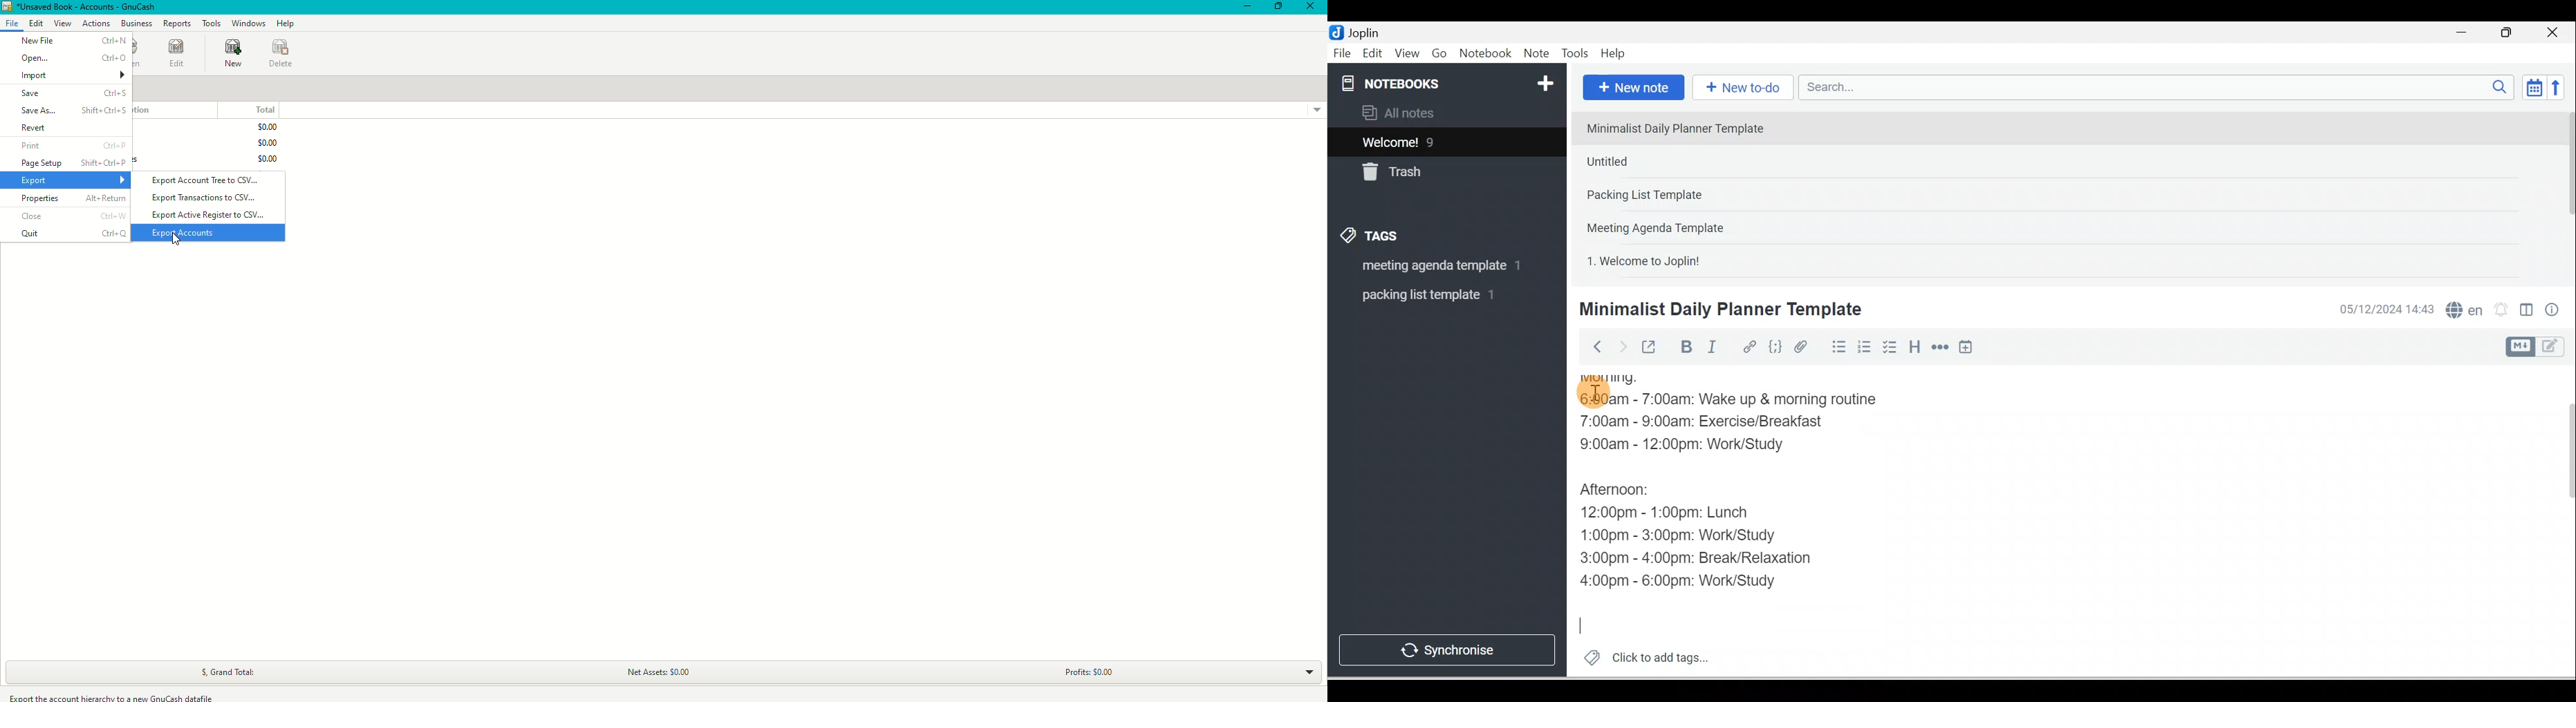 The image size is (2576, 728). What do you see at coordinates (74, 130) in the screenshot?
I see `Revert` at bounding box center [74, 130].